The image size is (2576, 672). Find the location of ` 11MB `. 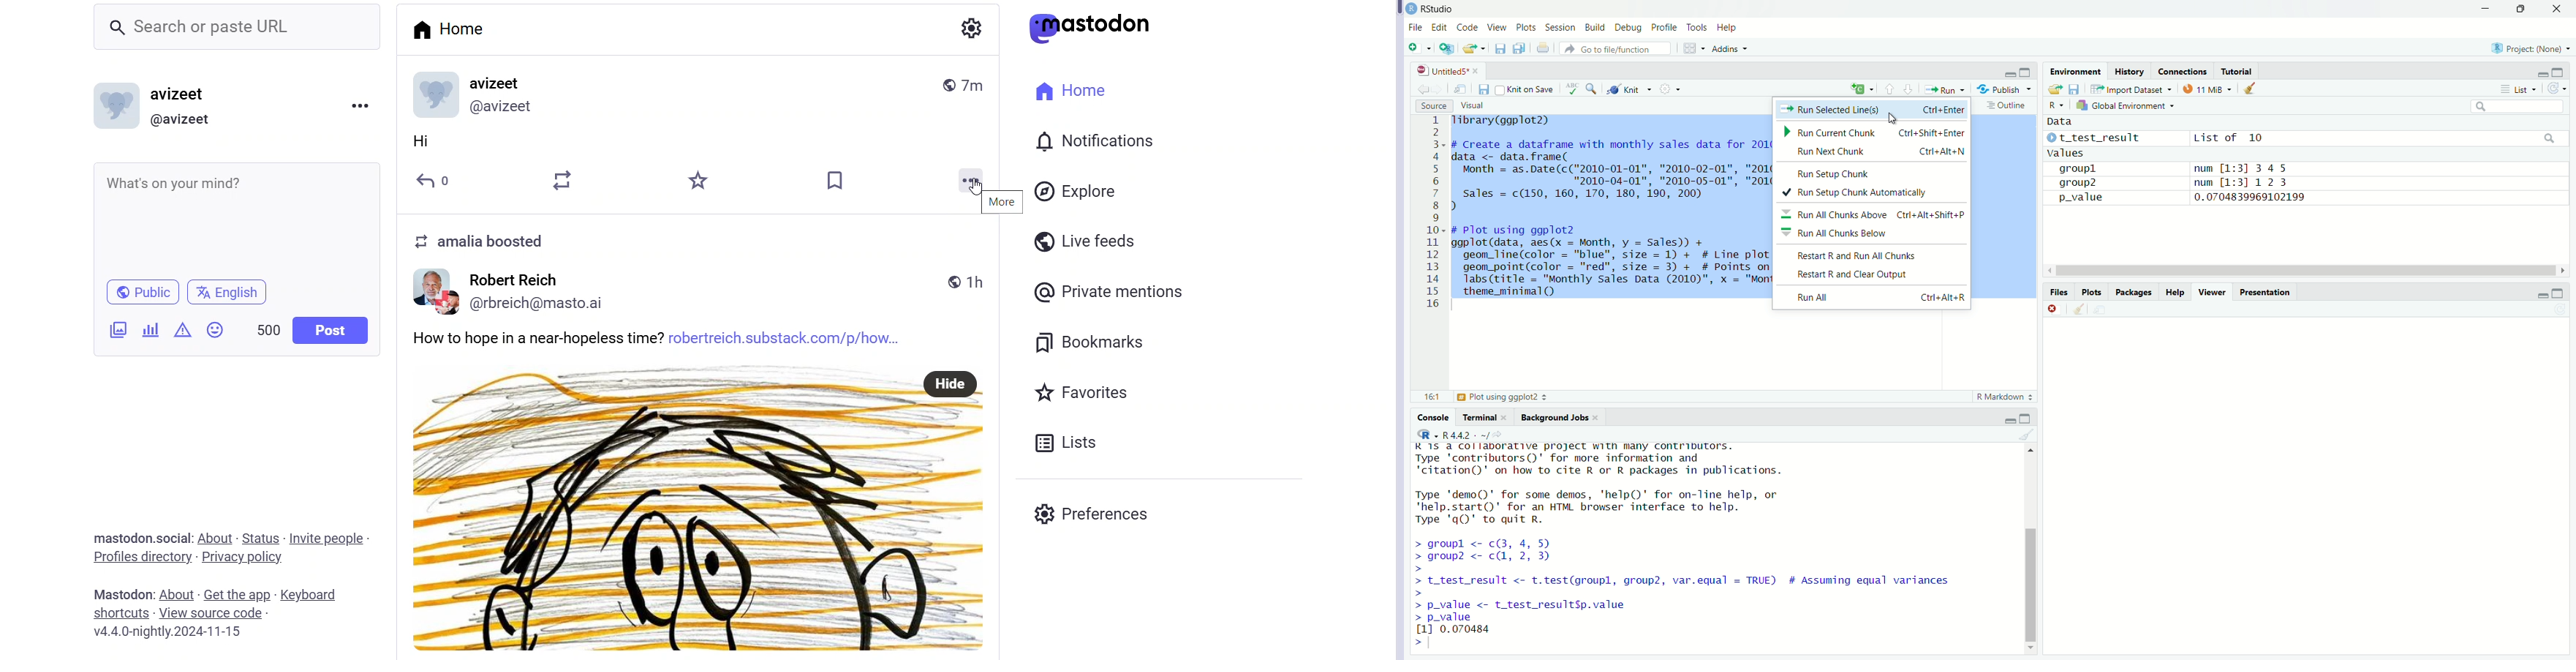

 11MB  is located at coordinates (2208, 89).